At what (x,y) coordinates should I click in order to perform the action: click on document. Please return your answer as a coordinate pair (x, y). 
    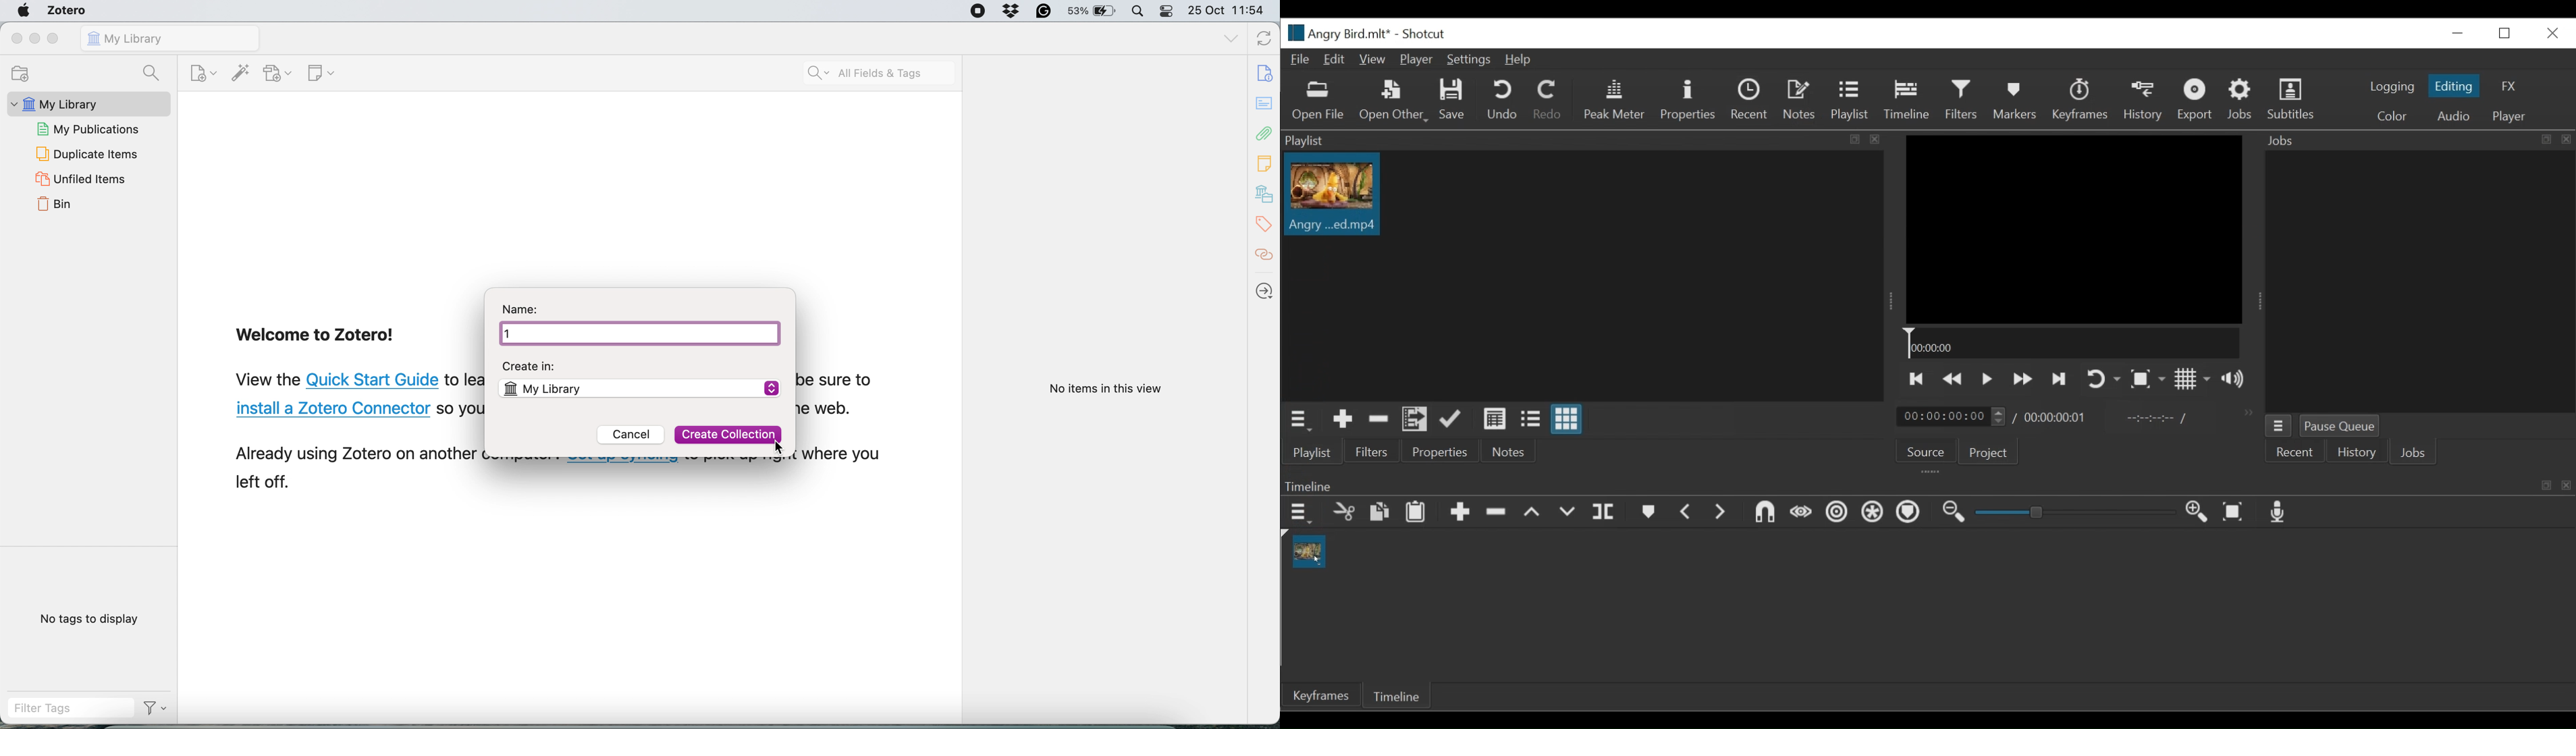
    Looking at the image, I should click on (1267, 73).